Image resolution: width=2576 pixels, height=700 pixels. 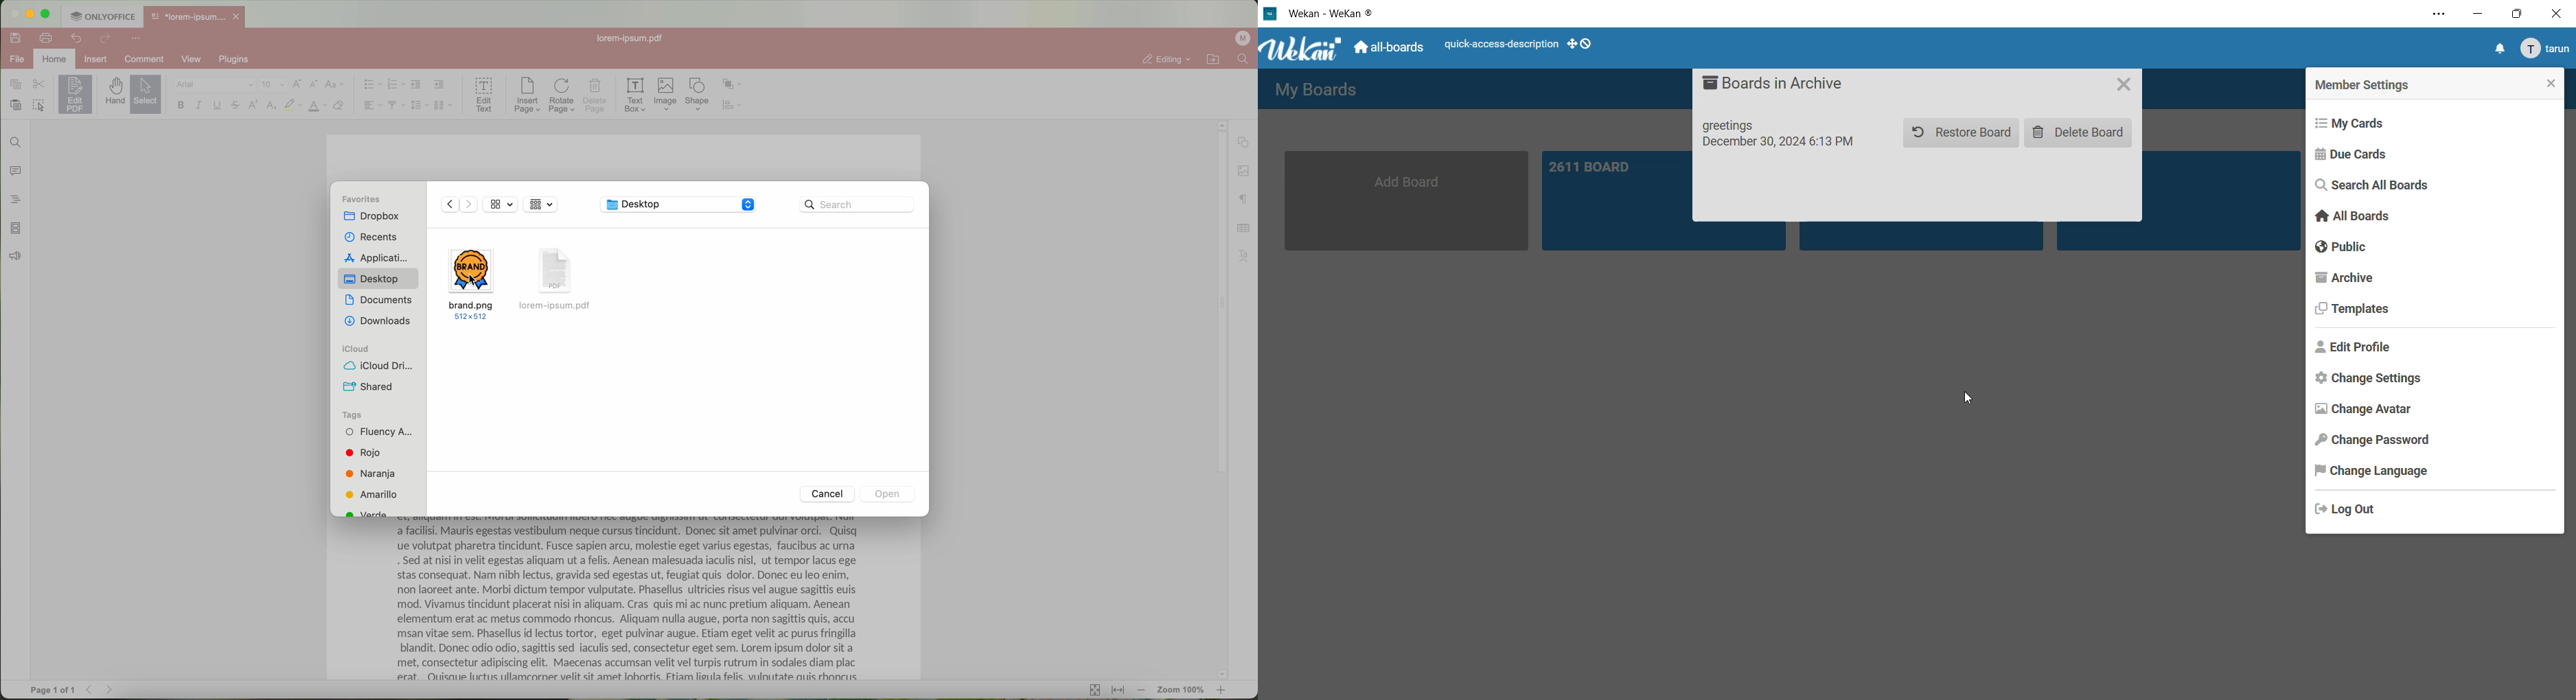 What do you see at coordinates (339, 106) in the screenshot?
I see `clear style` at bounding box center [339, 106].